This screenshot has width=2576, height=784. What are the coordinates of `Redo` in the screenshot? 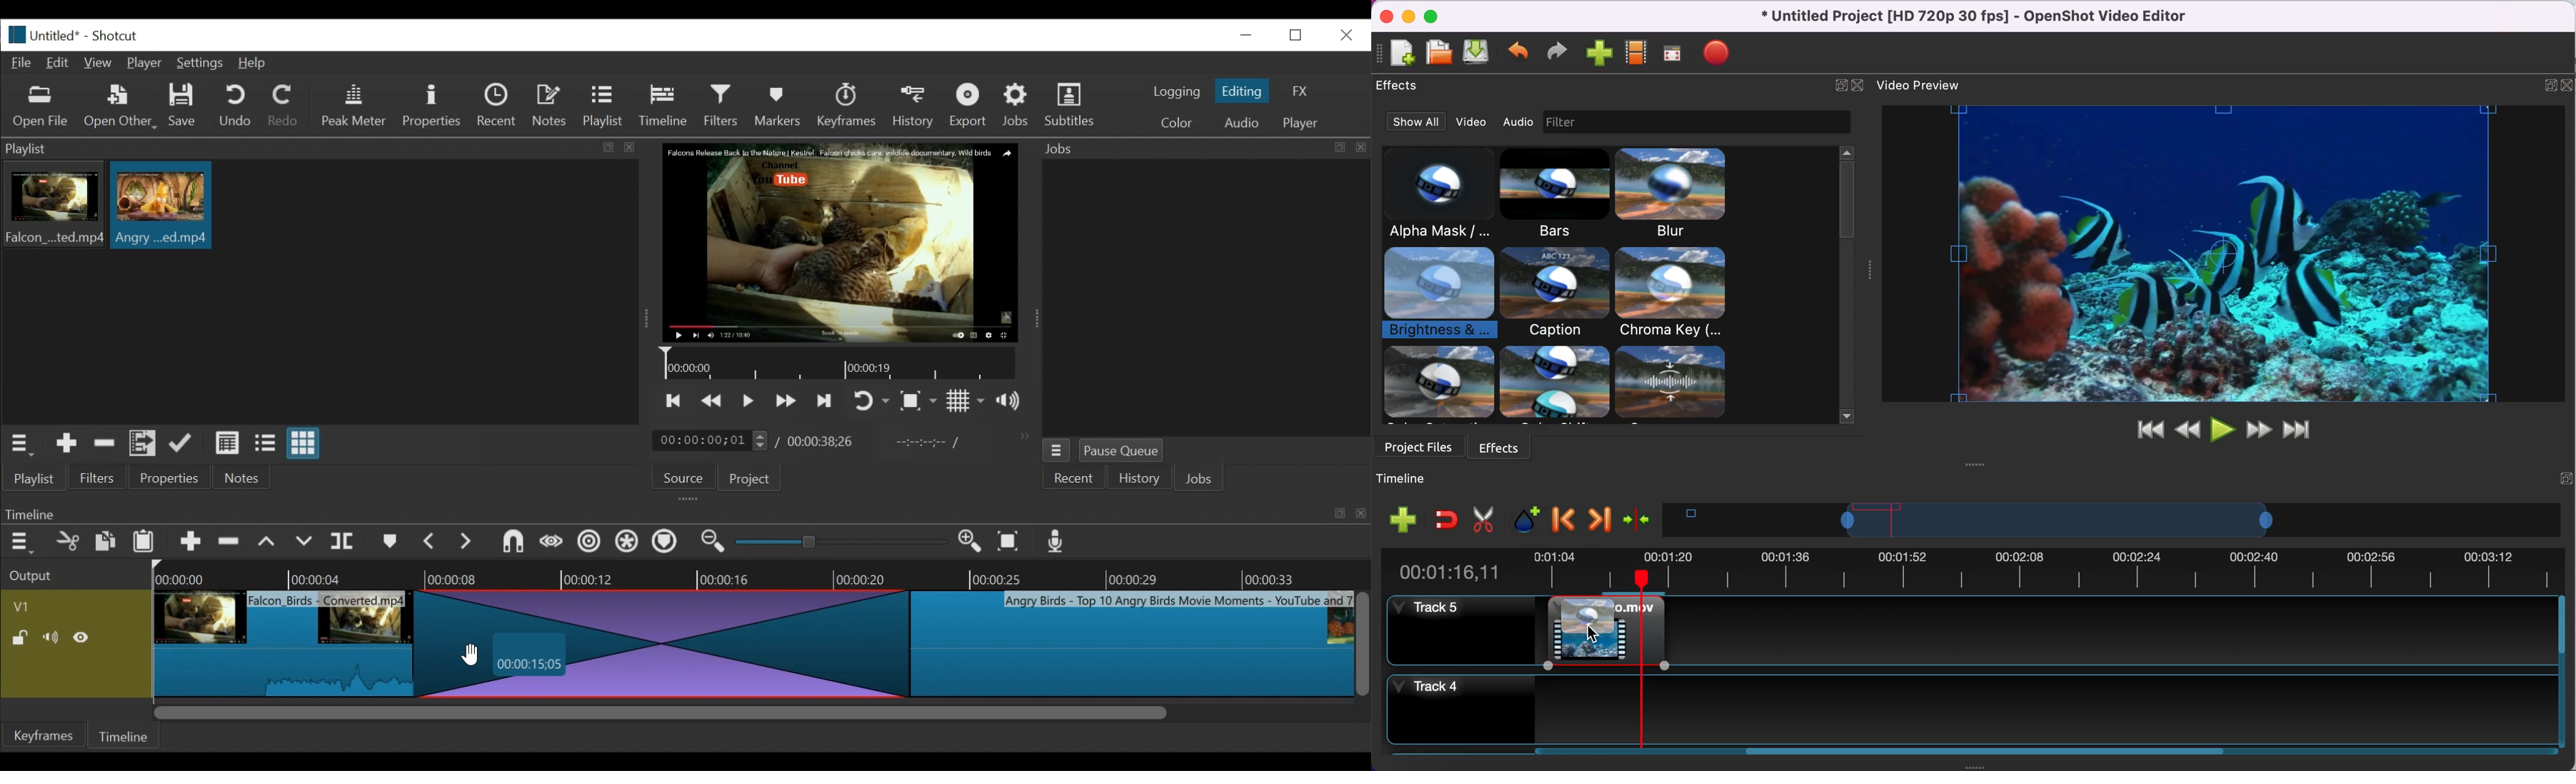 It's located at (284, 108).